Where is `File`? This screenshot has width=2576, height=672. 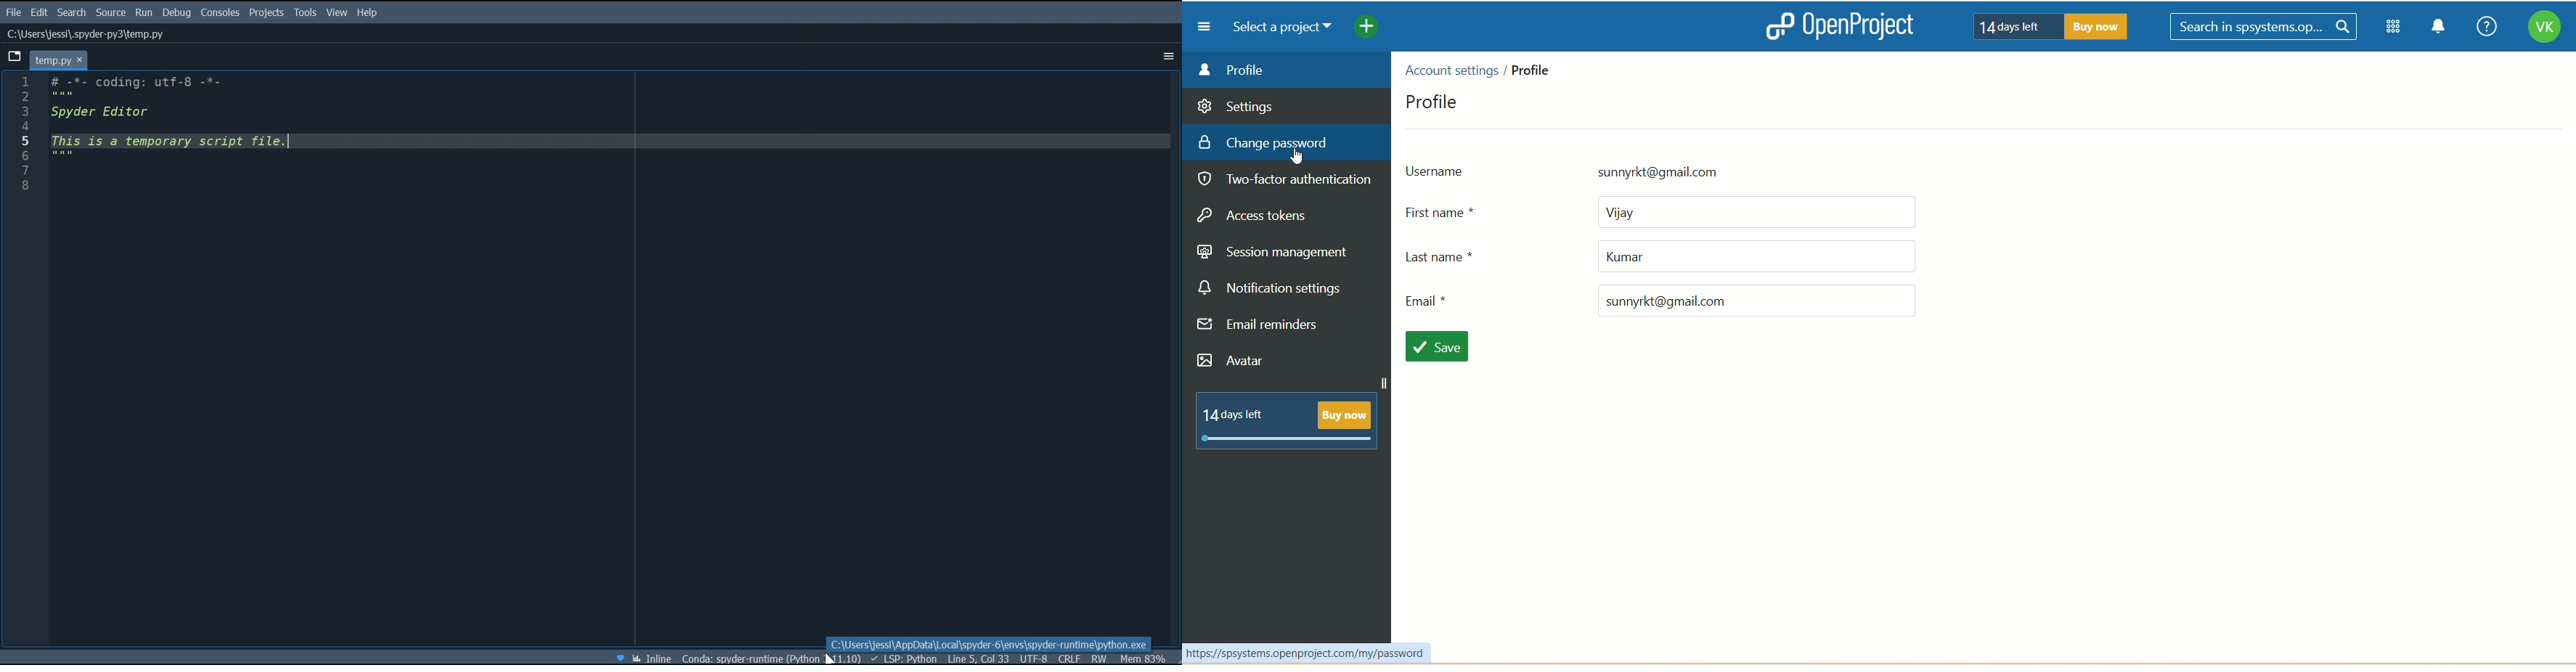 File is located at coordinates (12, 12).